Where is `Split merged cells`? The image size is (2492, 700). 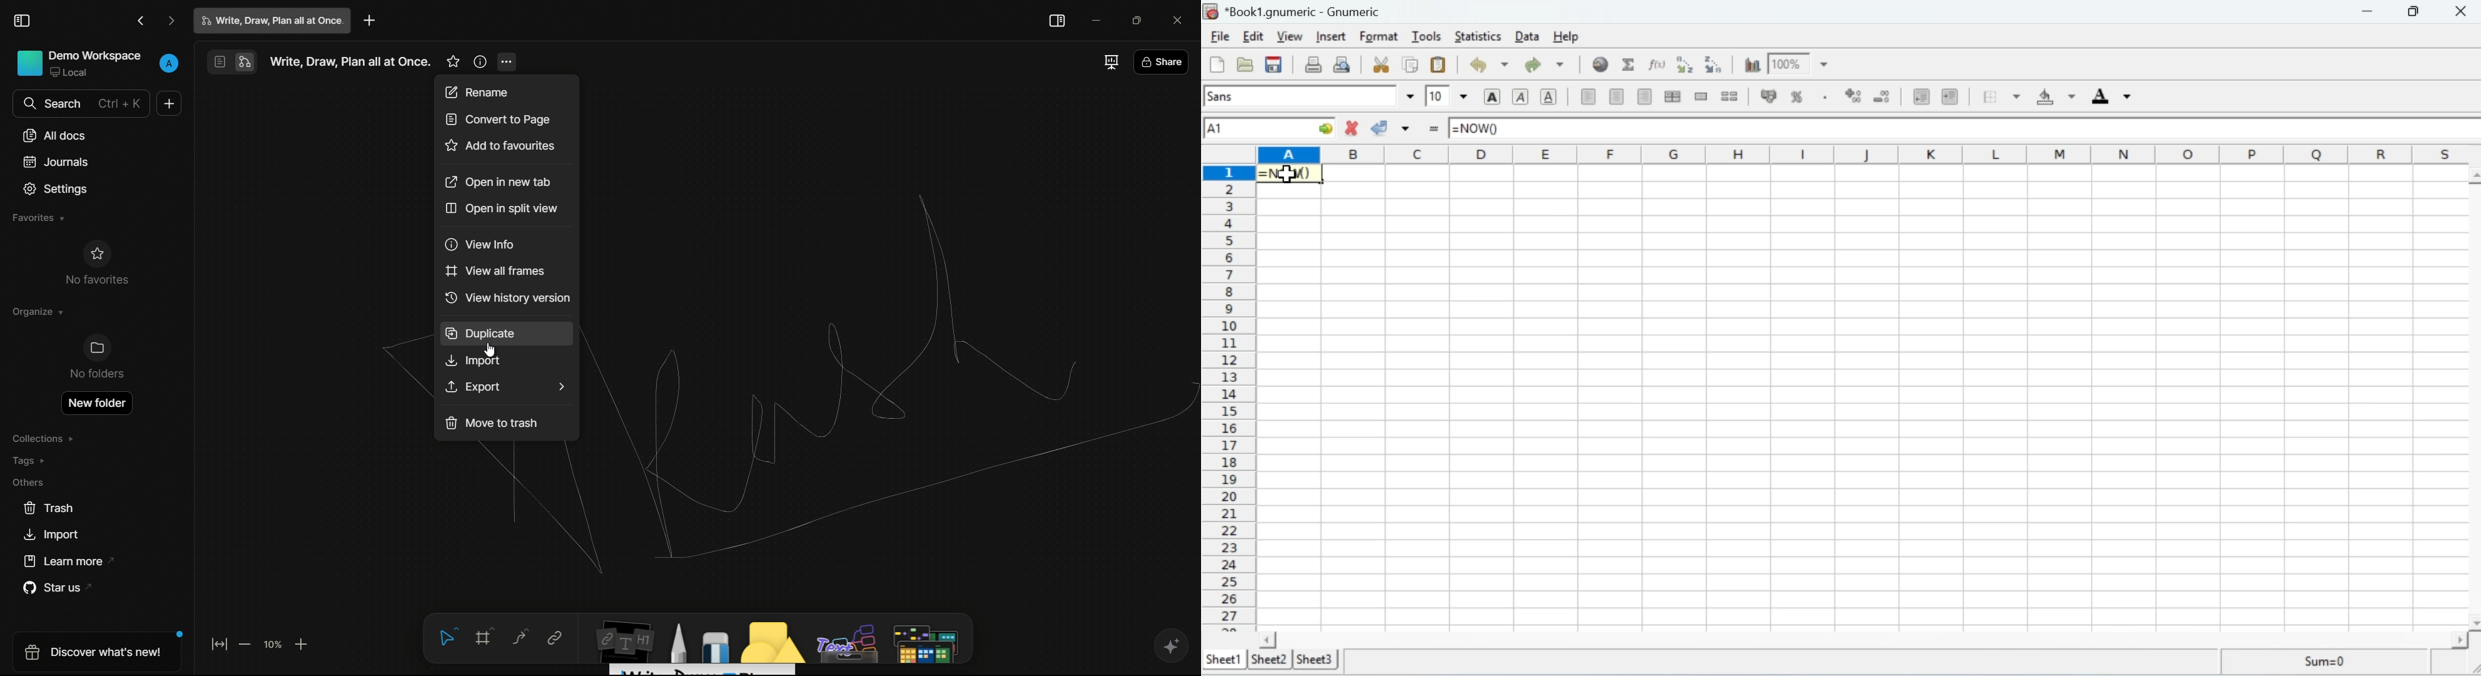 Split merged cells is located at coordinates (1735, 97).